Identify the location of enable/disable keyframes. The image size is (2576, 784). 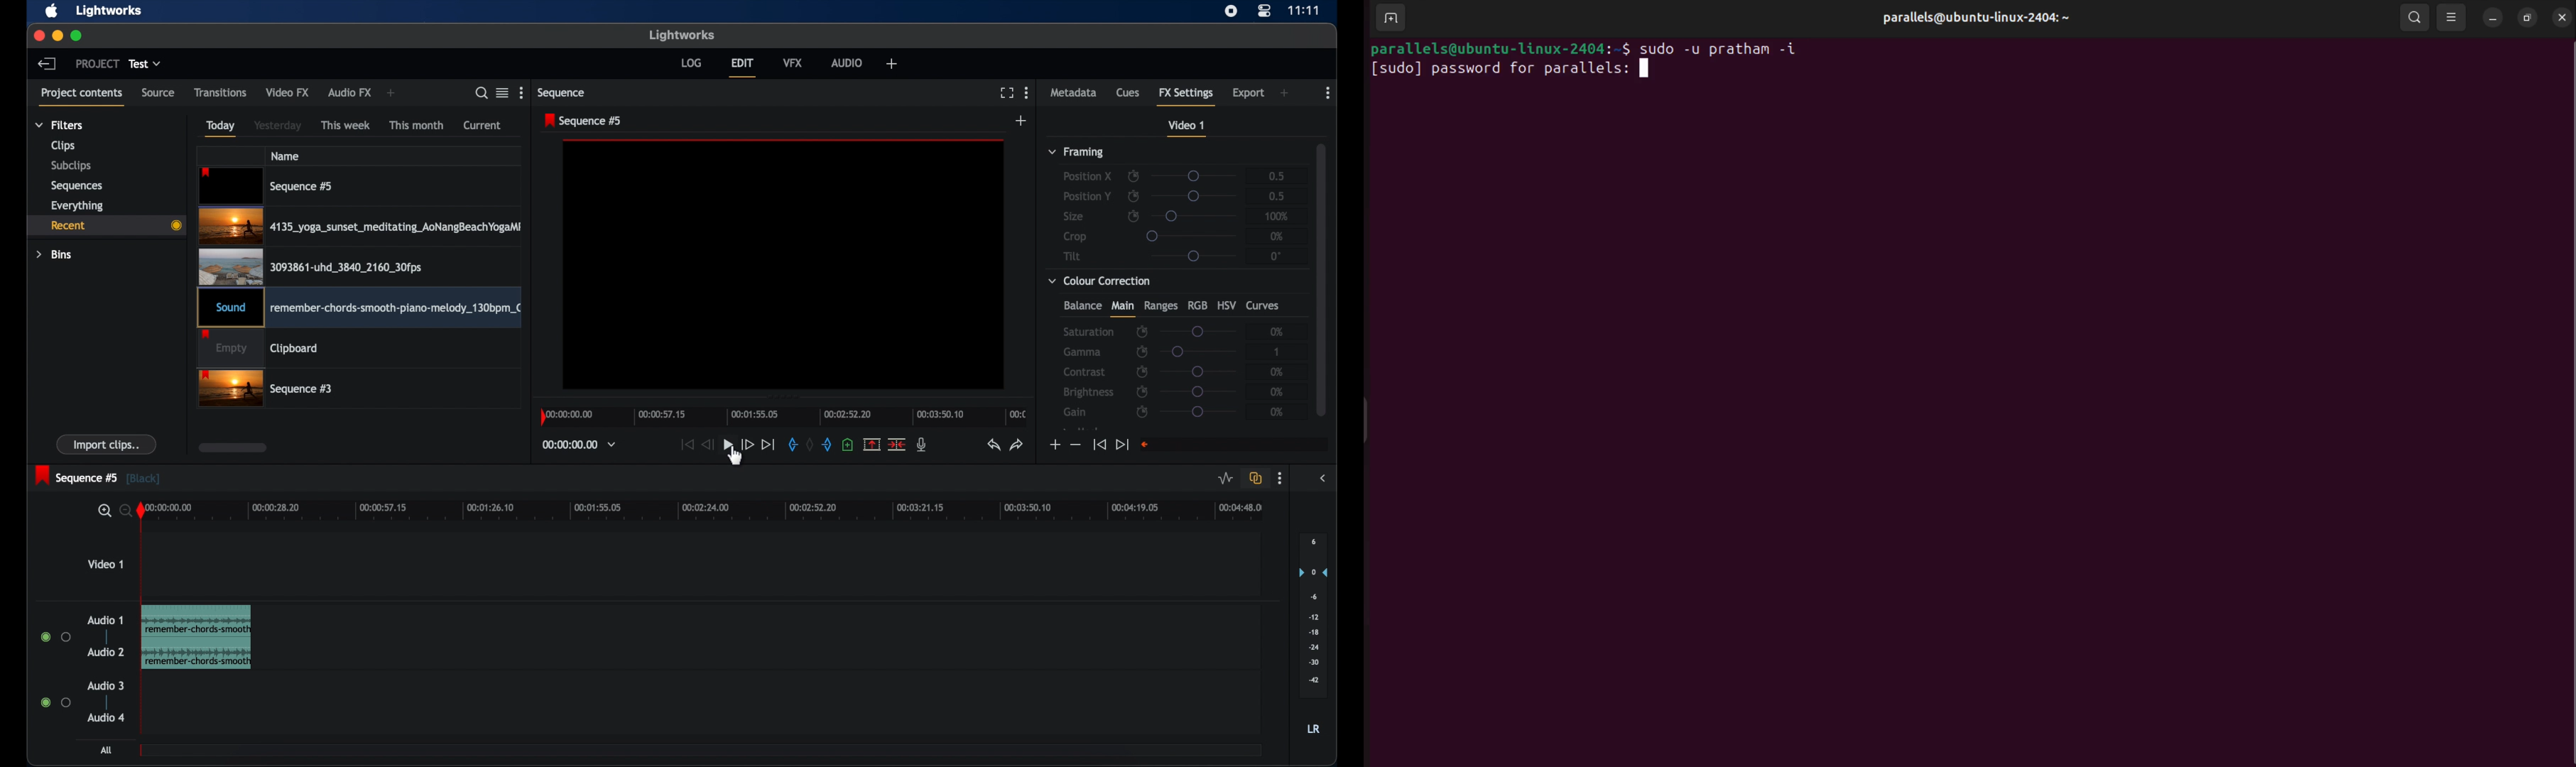
(1141, 371).